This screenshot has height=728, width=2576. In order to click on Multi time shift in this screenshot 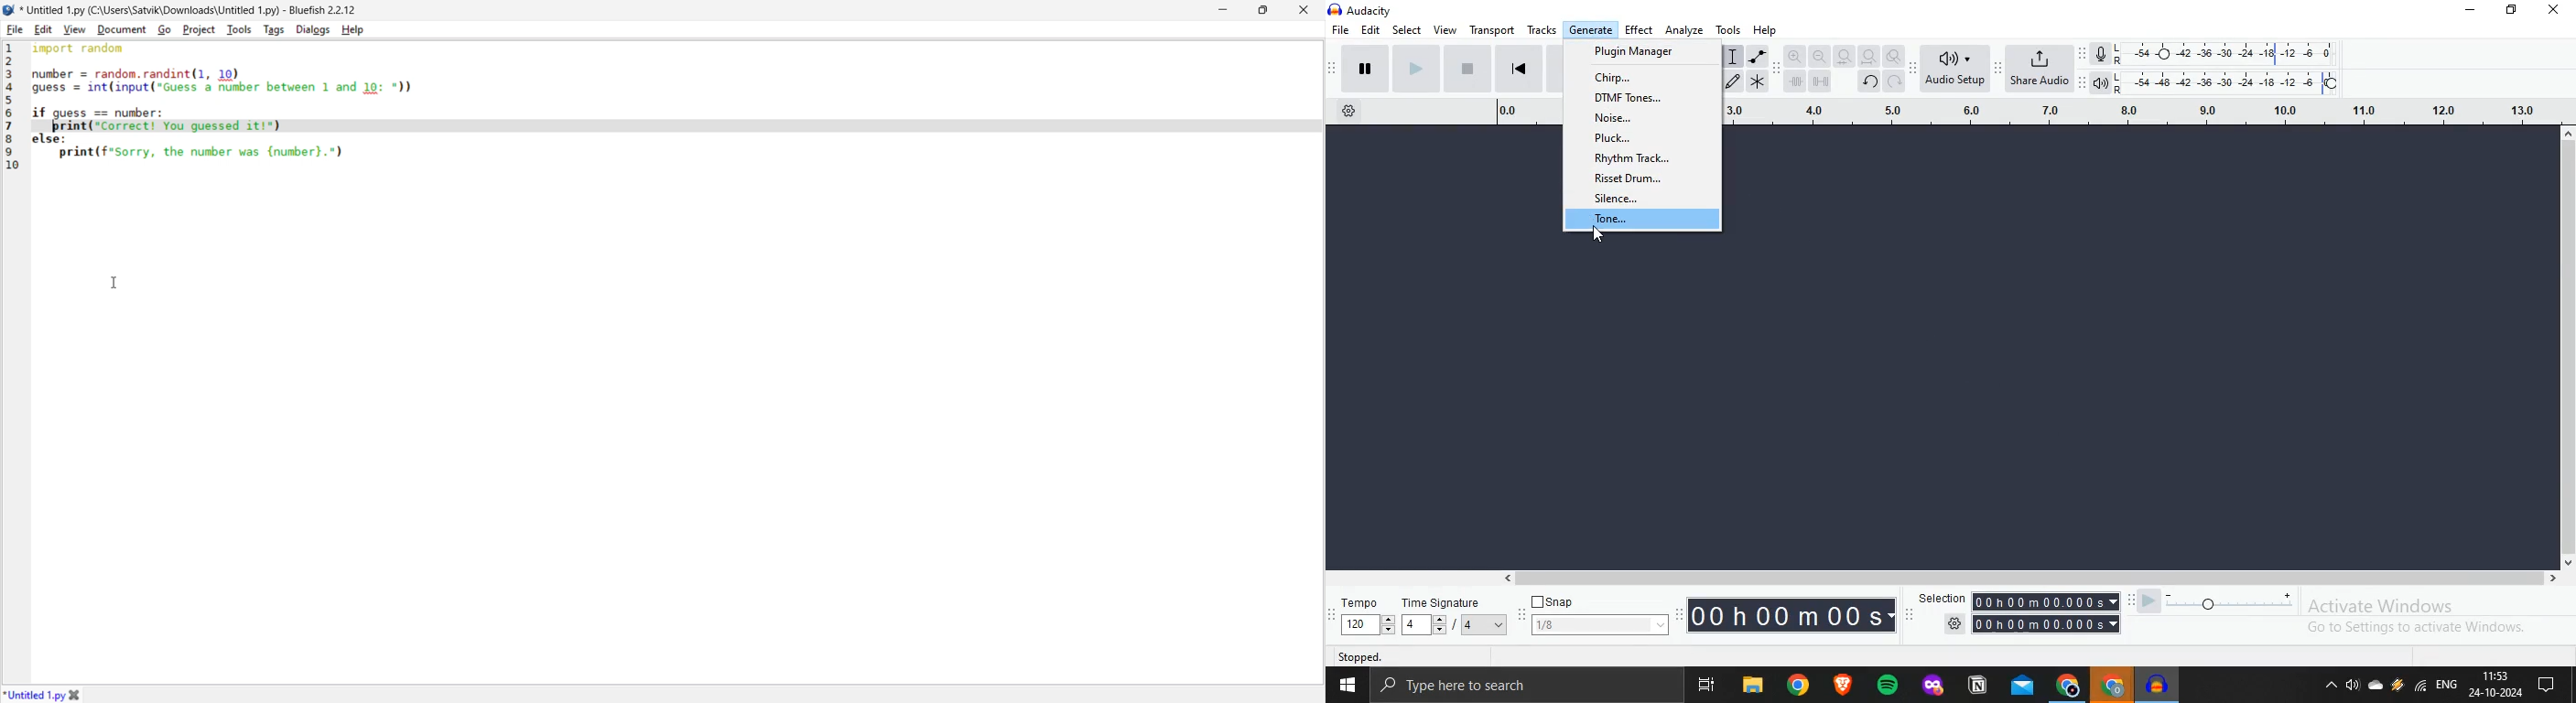, I will do `click(1825, 83)`.